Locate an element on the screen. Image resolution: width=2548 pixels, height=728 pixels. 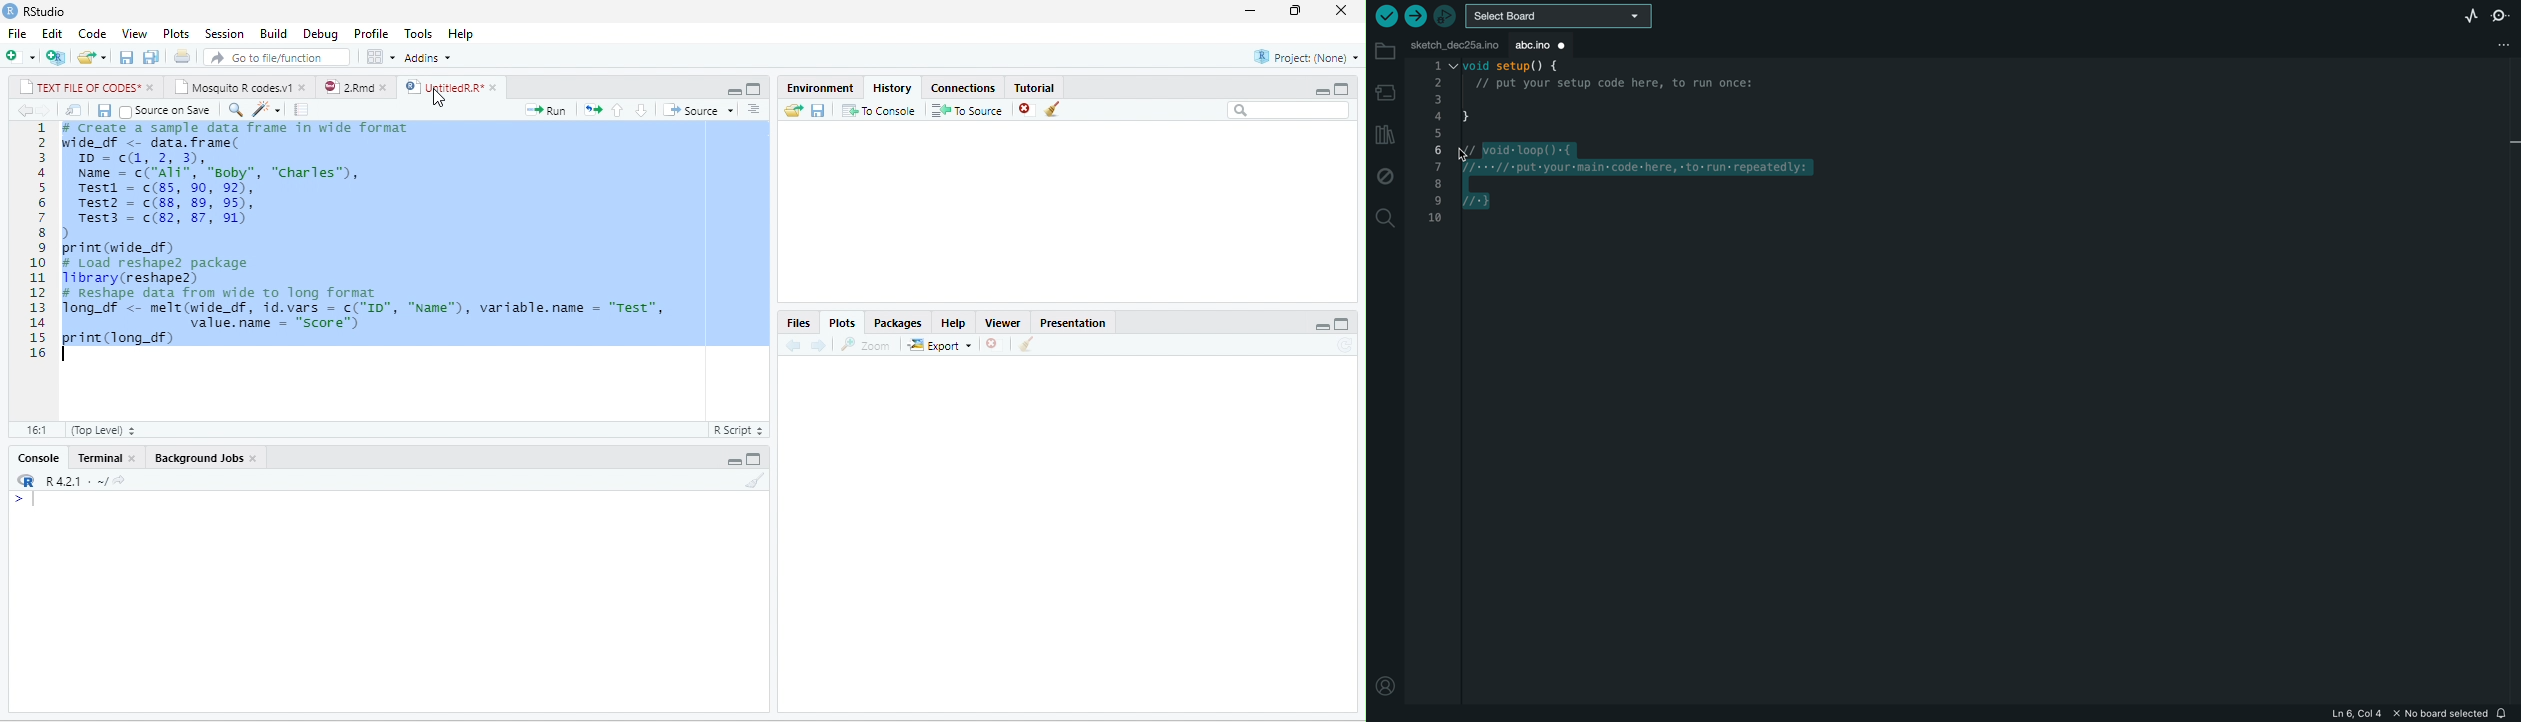
forward is located at coordinates (44, 110).